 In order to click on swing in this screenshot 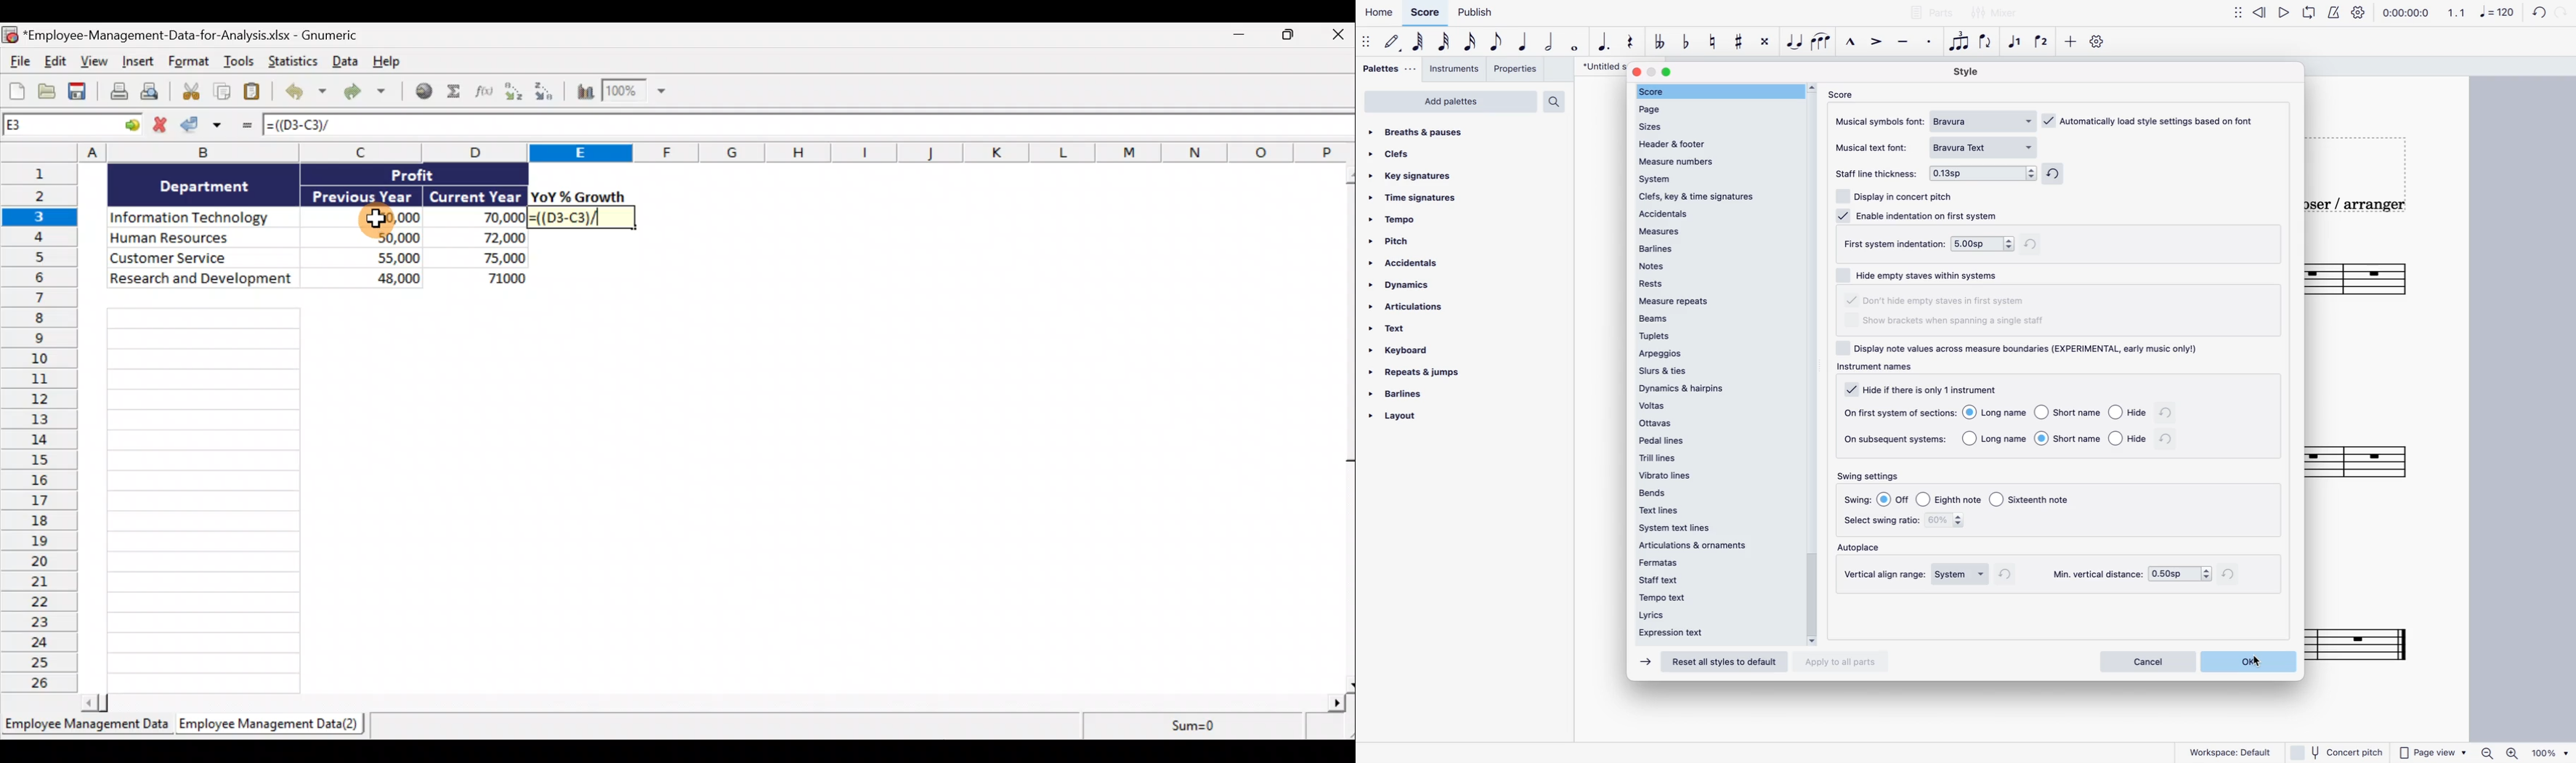, I will do `click(1859, 500)`.